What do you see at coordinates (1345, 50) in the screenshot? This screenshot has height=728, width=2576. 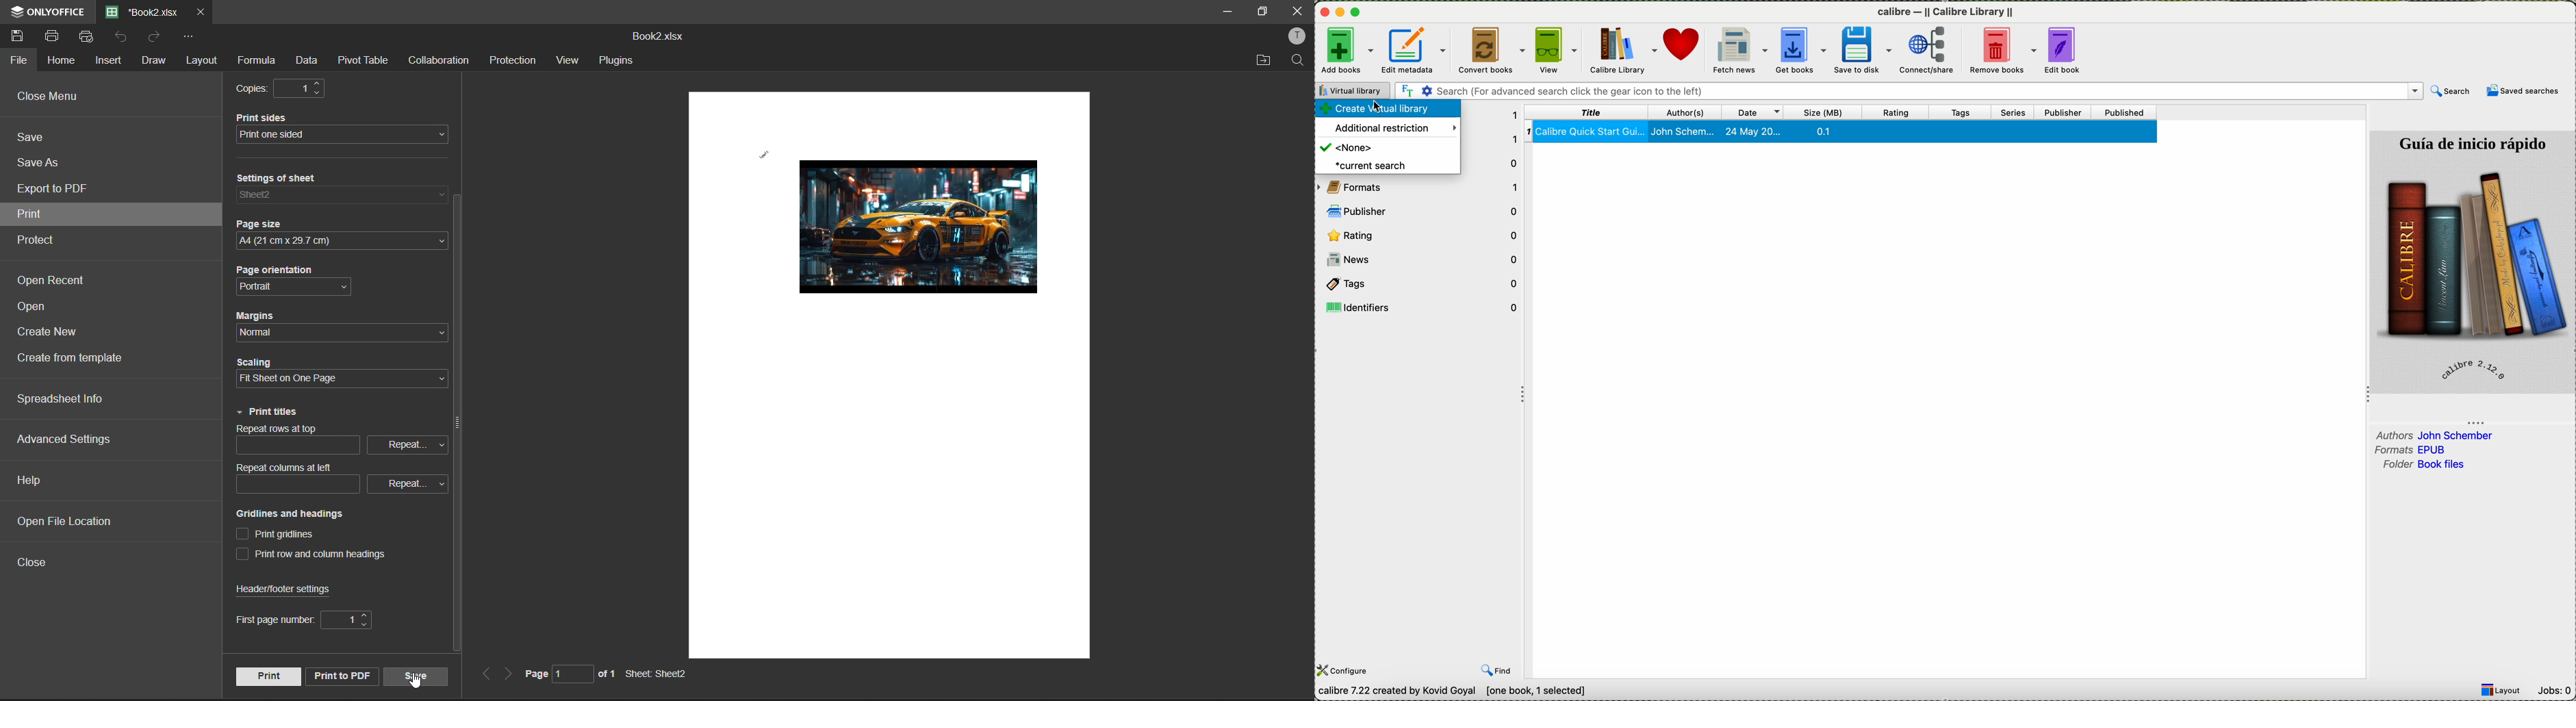 I see `add books` at bounding box center [1345, 50].